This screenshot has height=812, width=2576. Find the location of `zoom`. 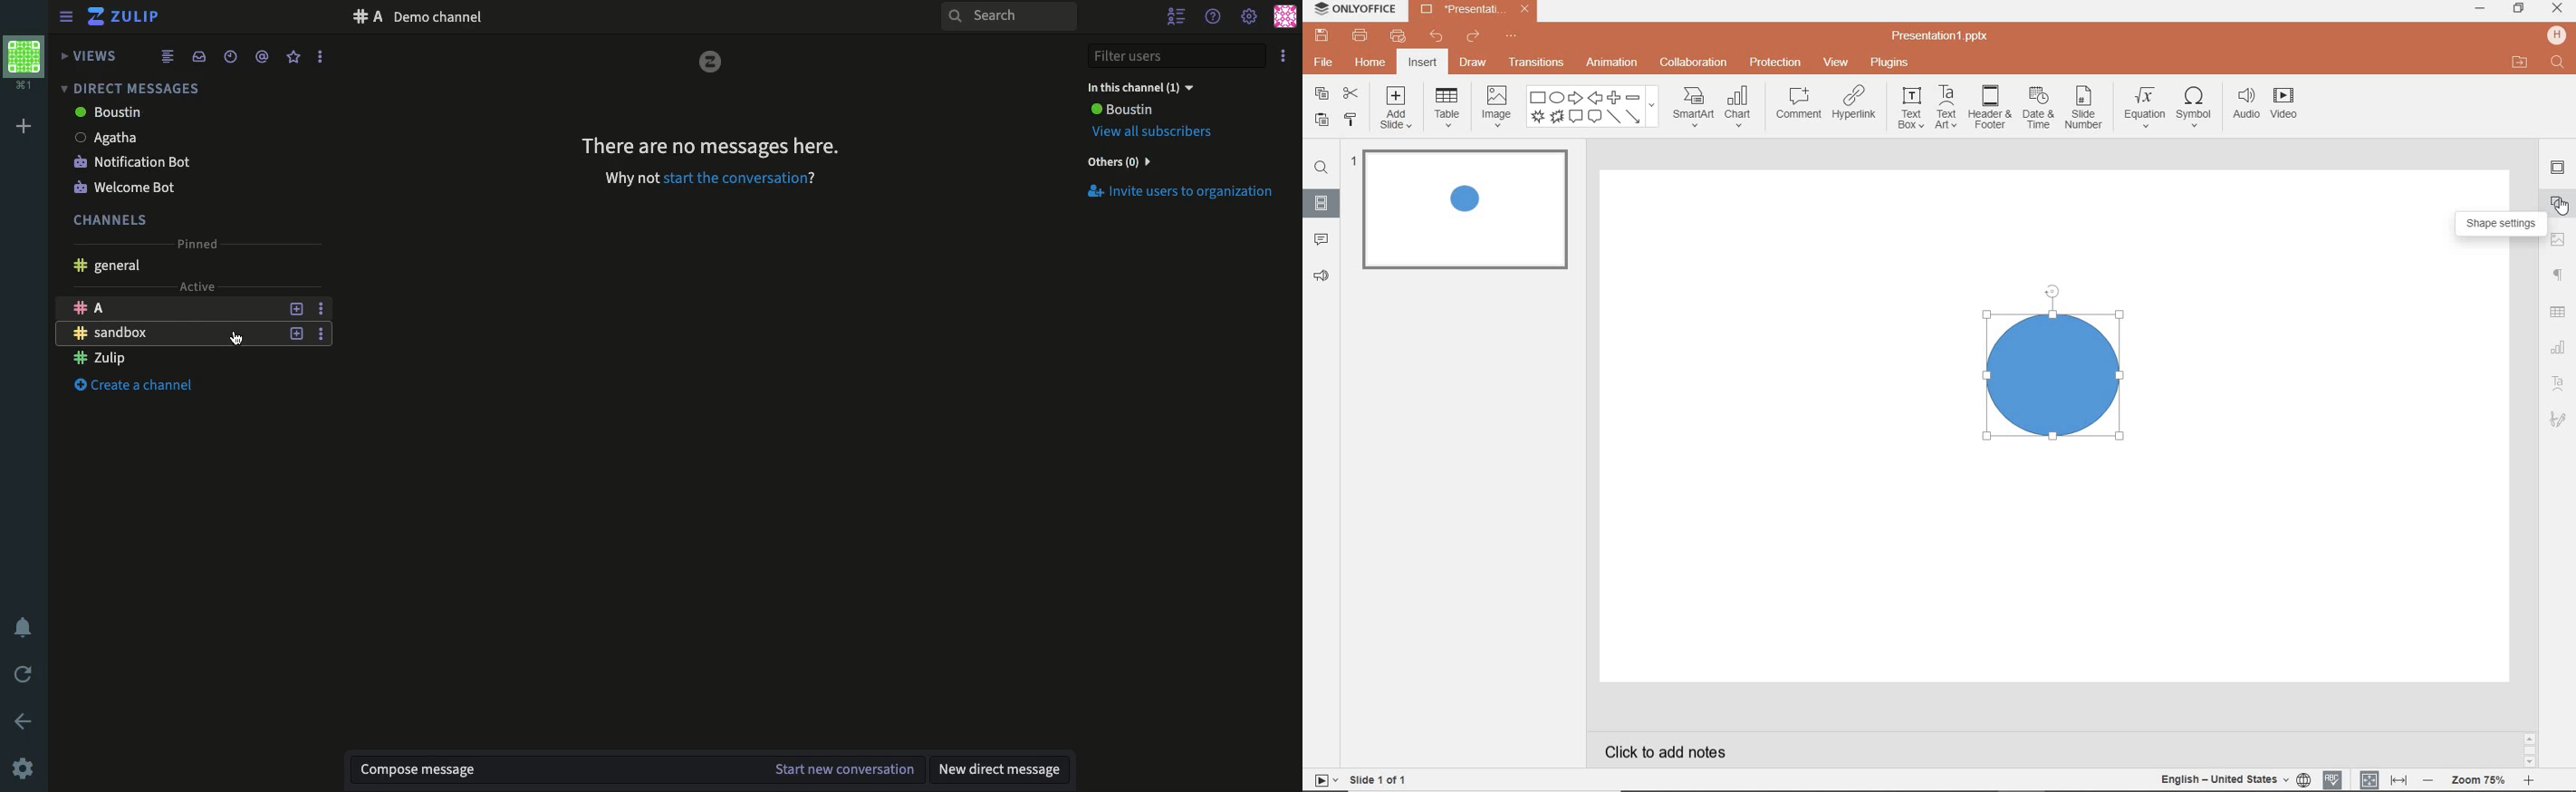

zoom is located at coordinates (2479, 781).